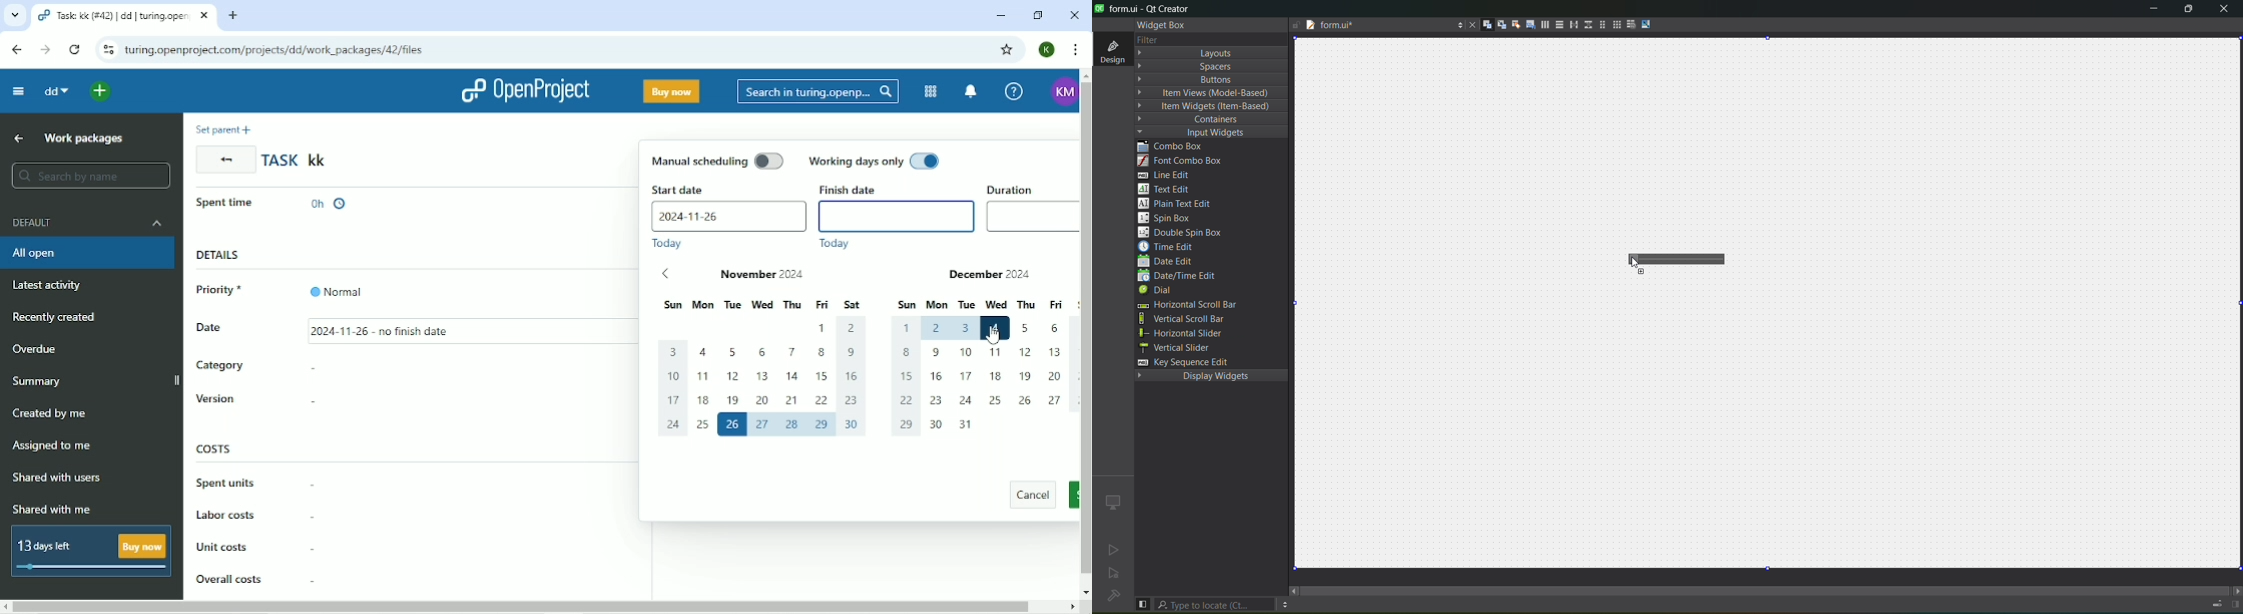 The height and width of the screenshot is (616, 2268). I want to click on signals, so click(1497, 24).